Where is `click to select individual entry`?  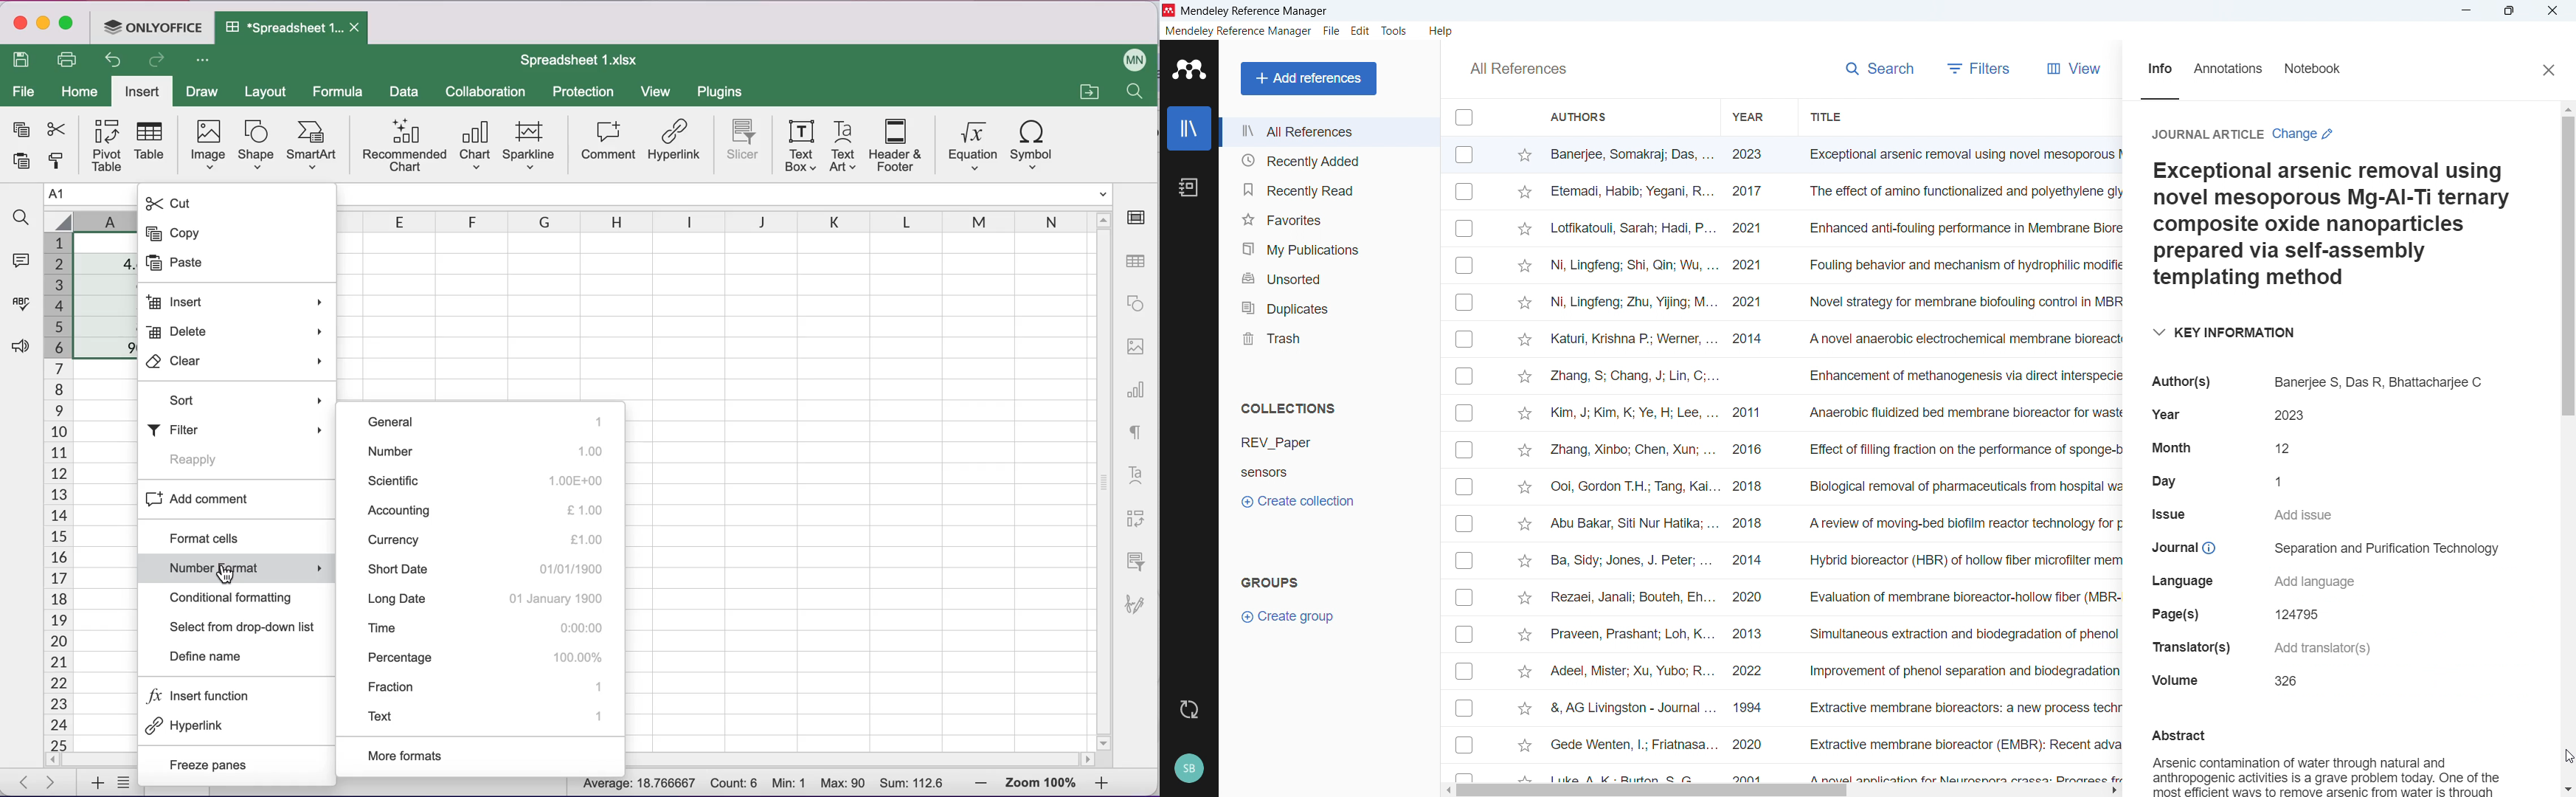 click to select individual entry is located at coordinates (1467, 562).